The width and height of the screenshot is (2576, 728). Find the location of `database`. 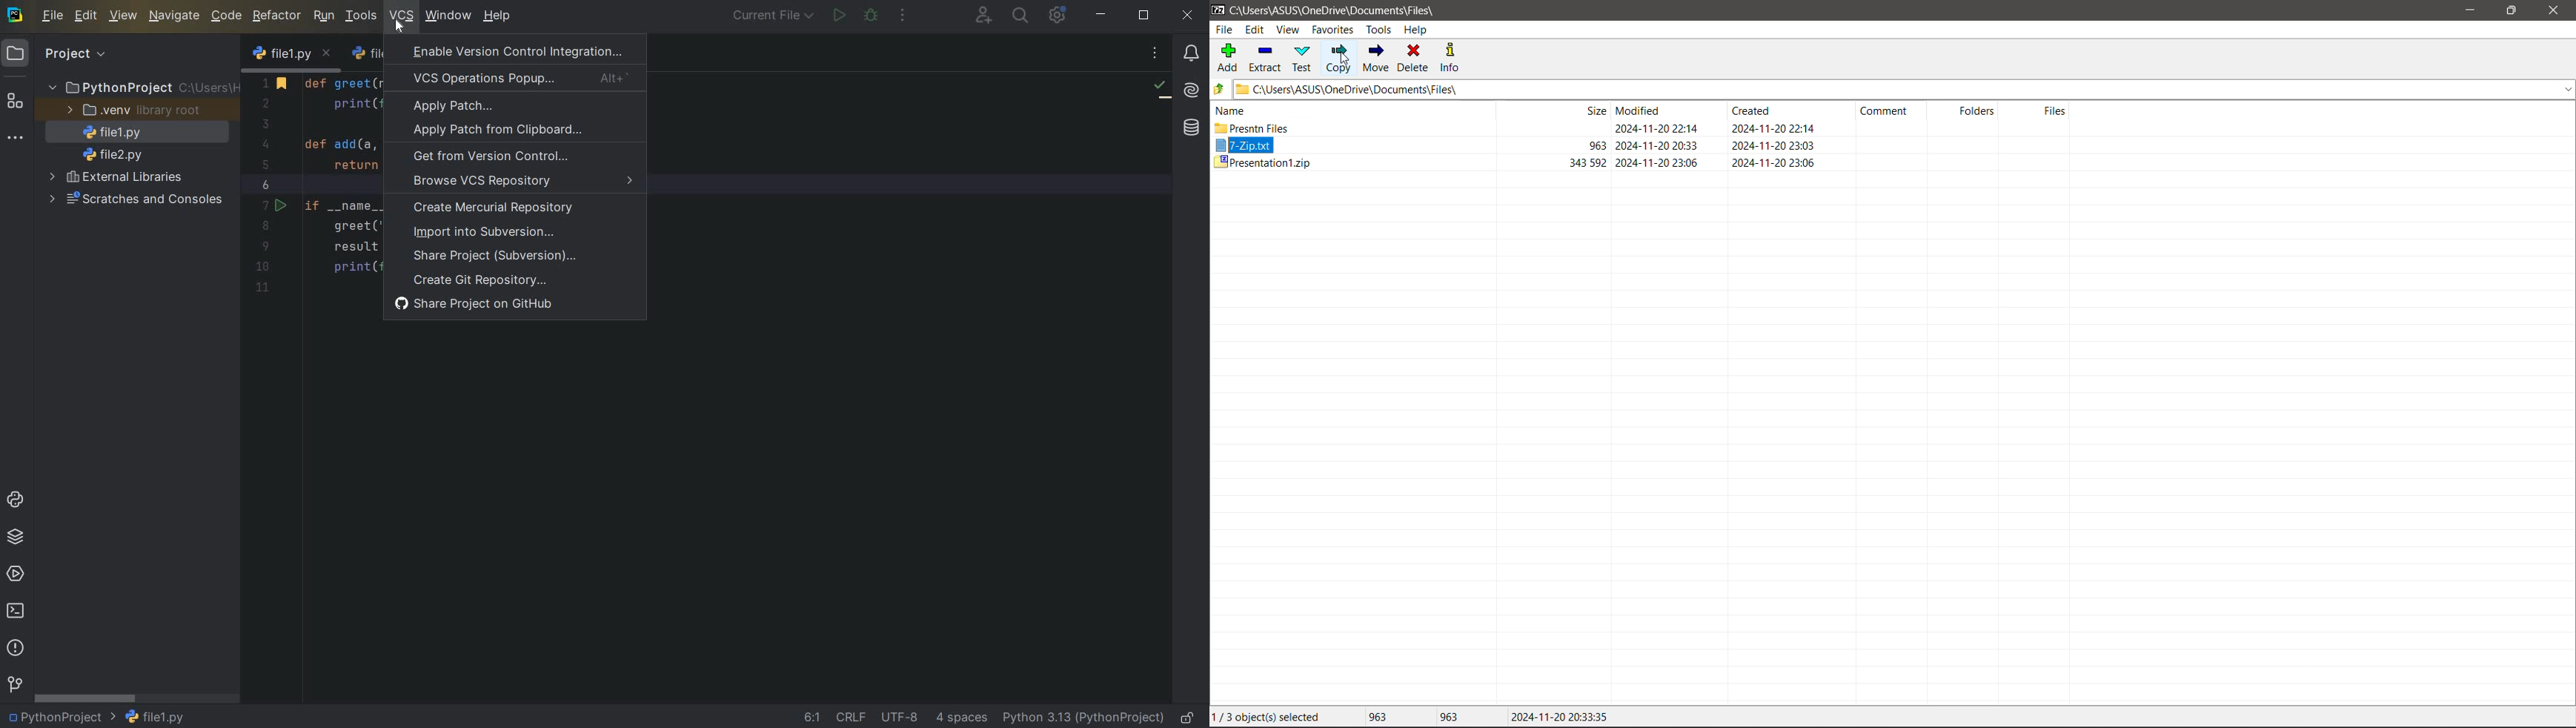

database is located at coordinates (1189, 126).